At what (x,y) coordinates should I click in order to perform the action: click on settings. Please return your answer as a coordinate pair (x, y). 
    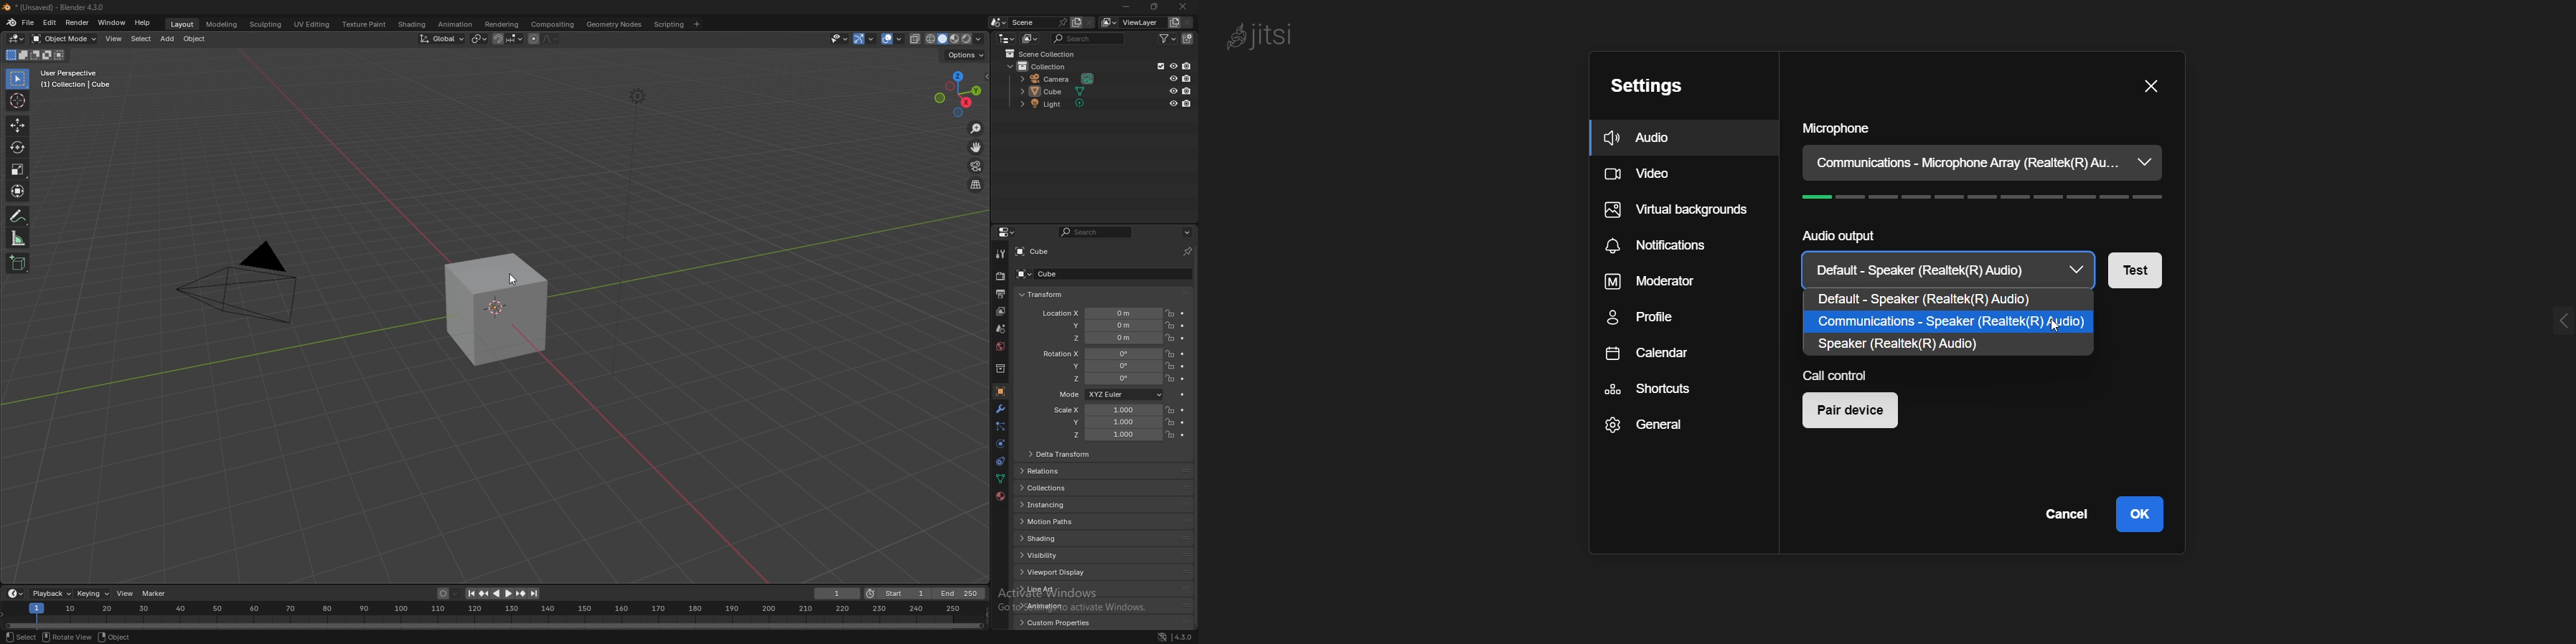
    Looking at the image, I should click on (1645, 88).